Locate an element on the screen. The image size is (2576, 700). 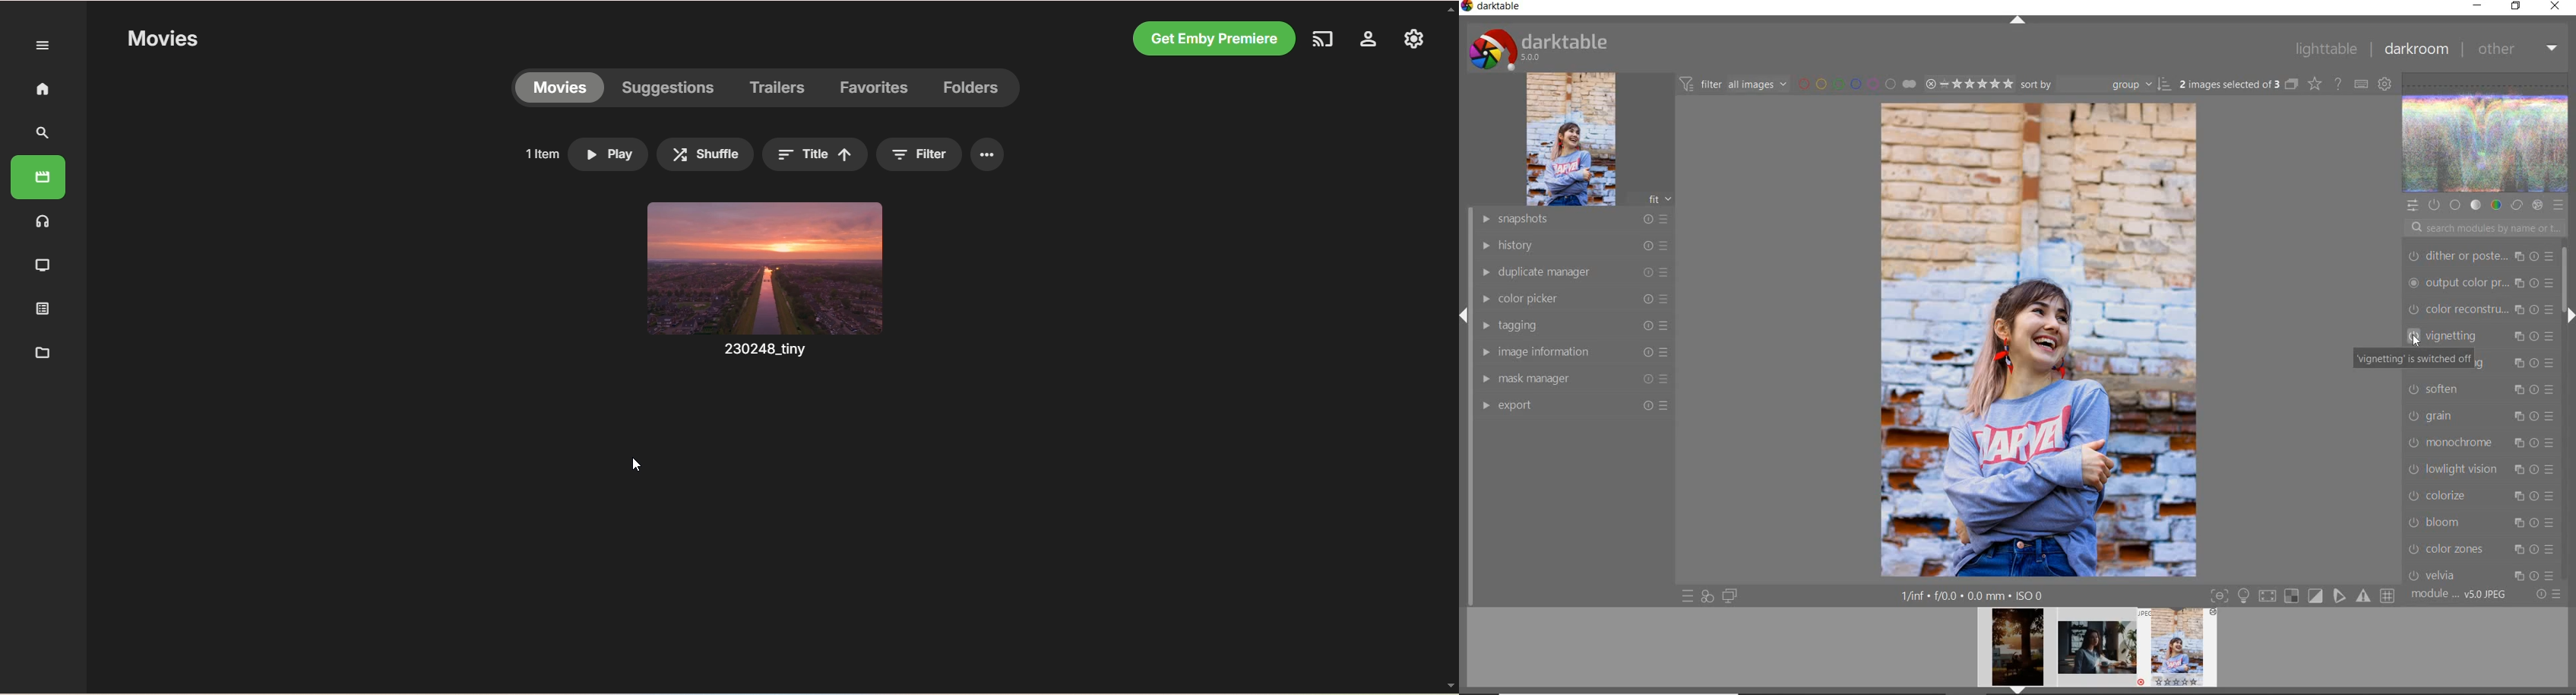
SORT is located at coordinates (2096, 83).